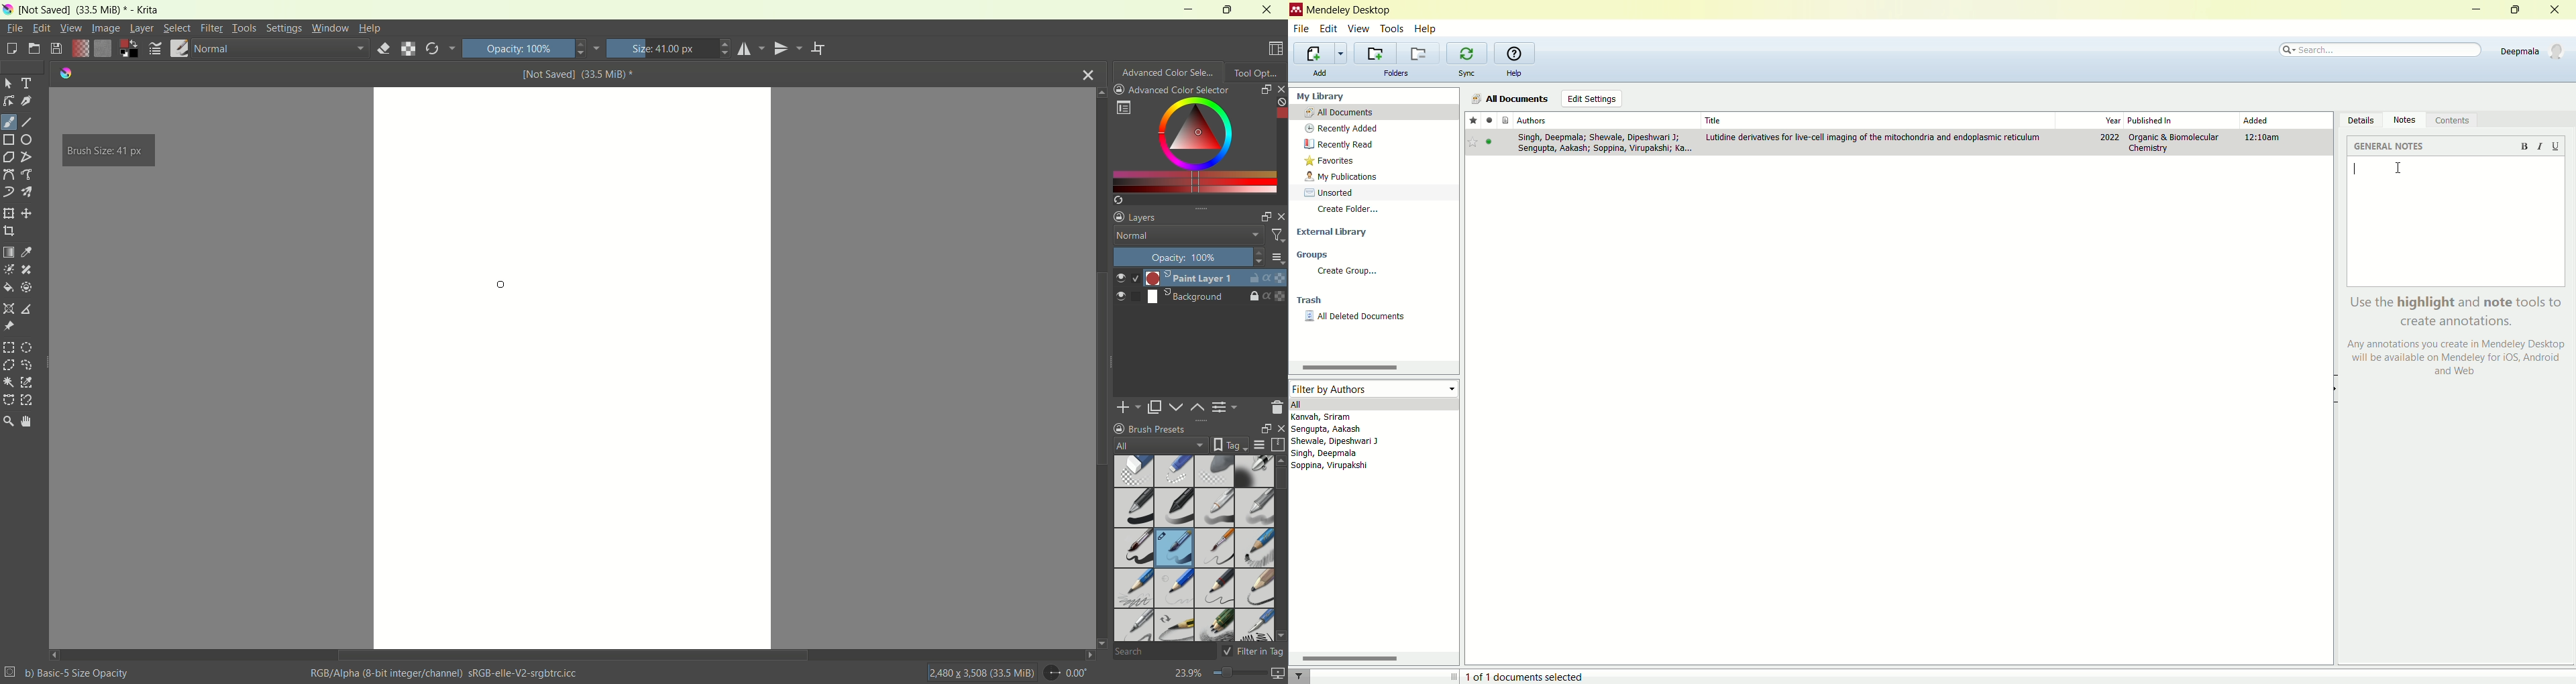  I want to click on basic 1, so click(1136, 507).